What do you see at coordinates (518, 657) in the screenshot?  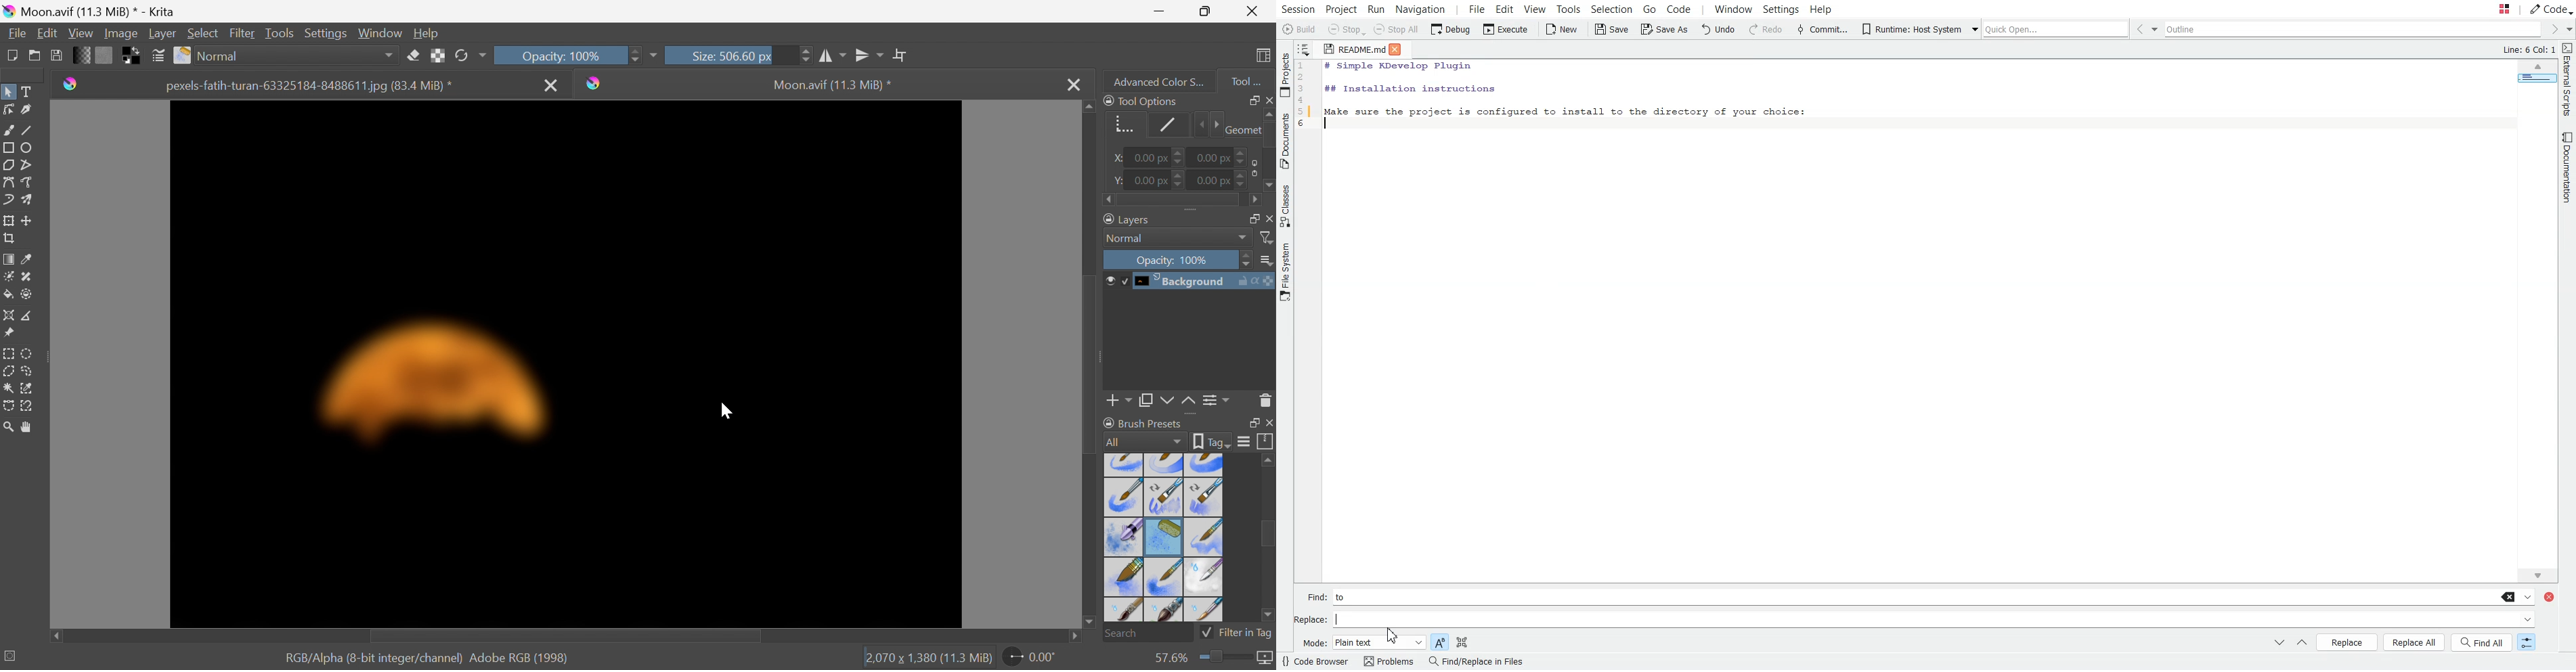 I see `Adobe RGB (1998)` at bounding box center [518, 657].